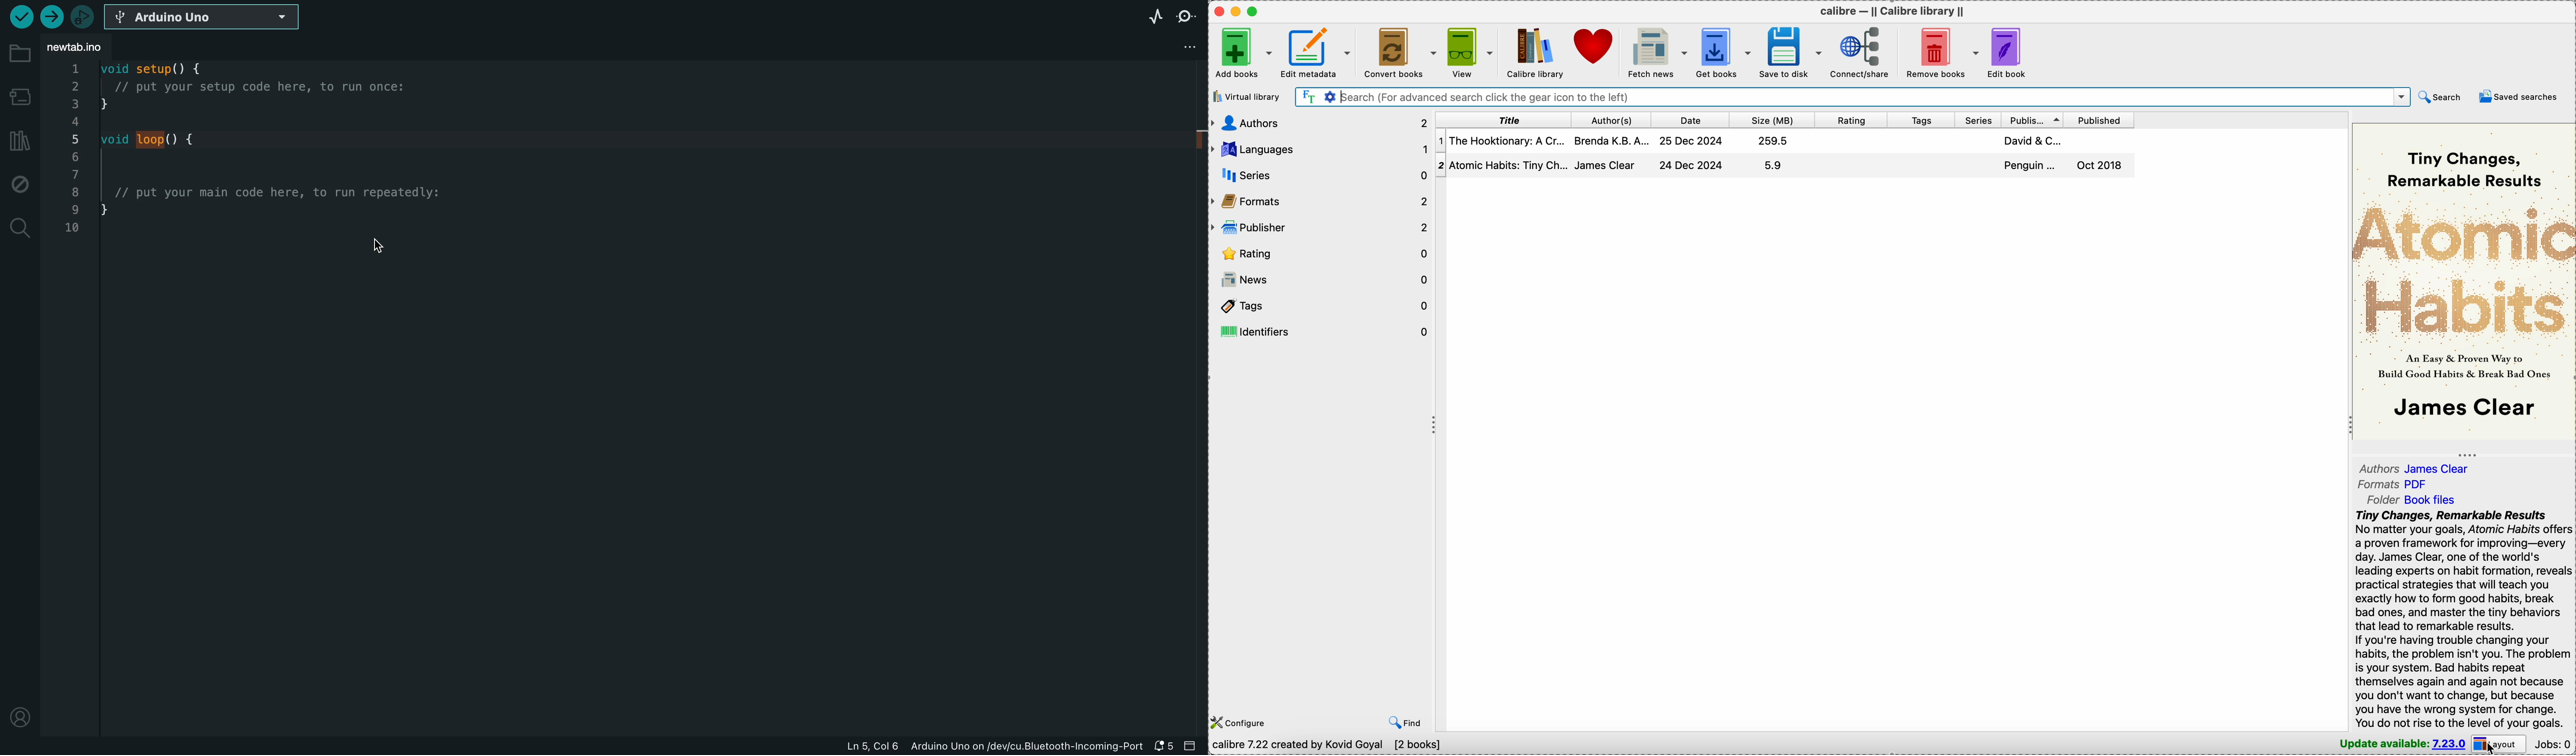  Describe the element at coordinates (1691, 164) in the screenshot. I see `24 Dec 2024` at that location.